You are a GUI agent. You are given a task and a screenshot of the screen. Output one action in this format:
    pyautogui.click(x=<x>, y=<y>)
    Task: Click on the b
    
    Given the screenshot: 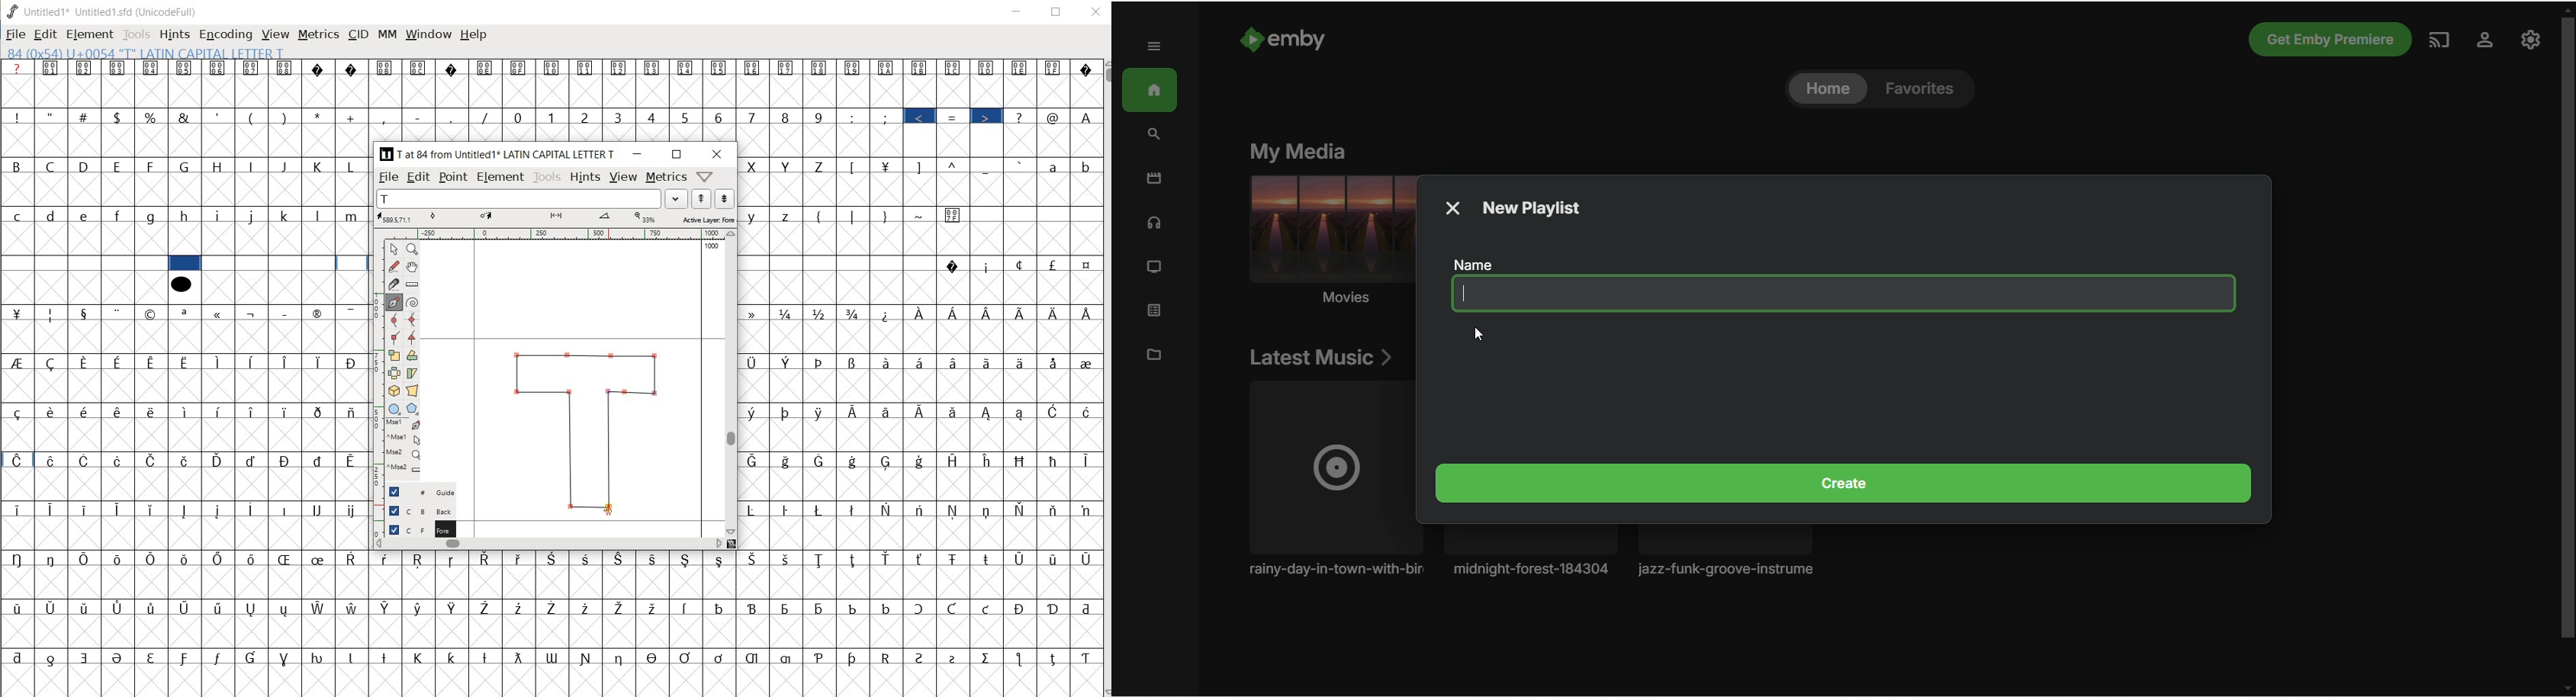 What is the action you would take?
    pyautogui.click(x=1084, y=166)
    